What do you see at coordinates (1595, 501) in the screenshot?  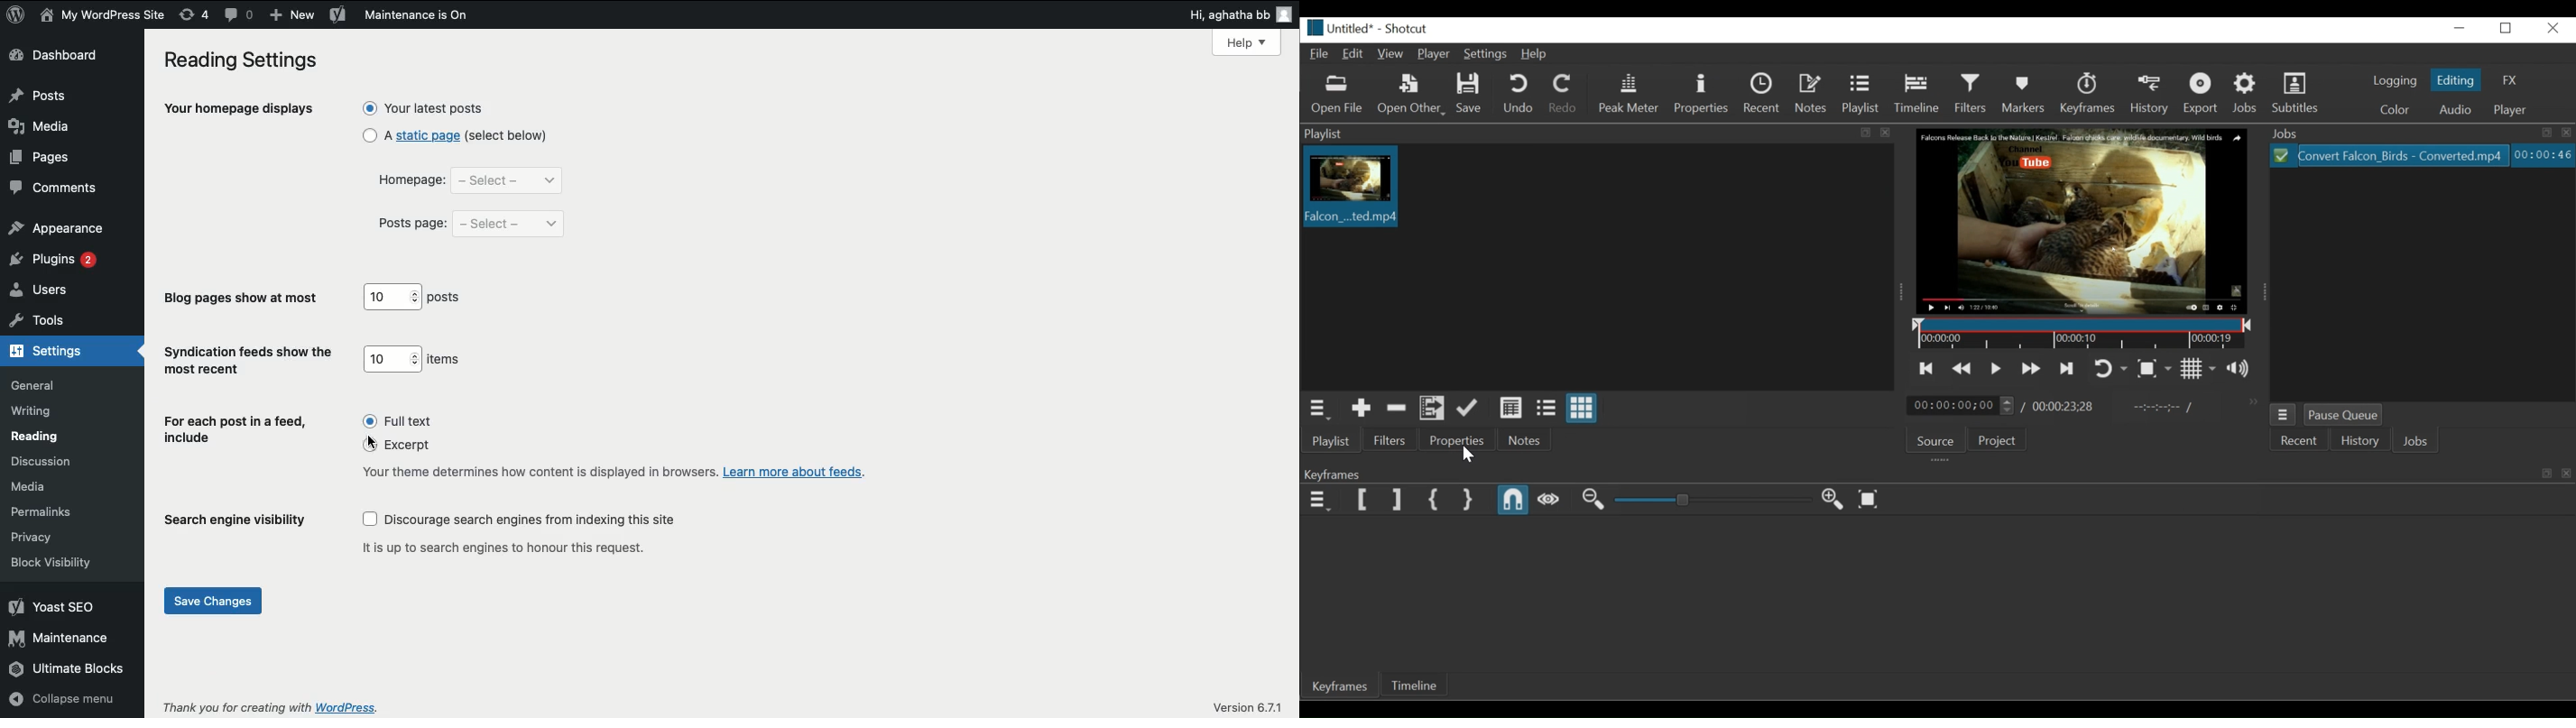 I see `Zoom out keyframe` at bounding box center [1595, 501].